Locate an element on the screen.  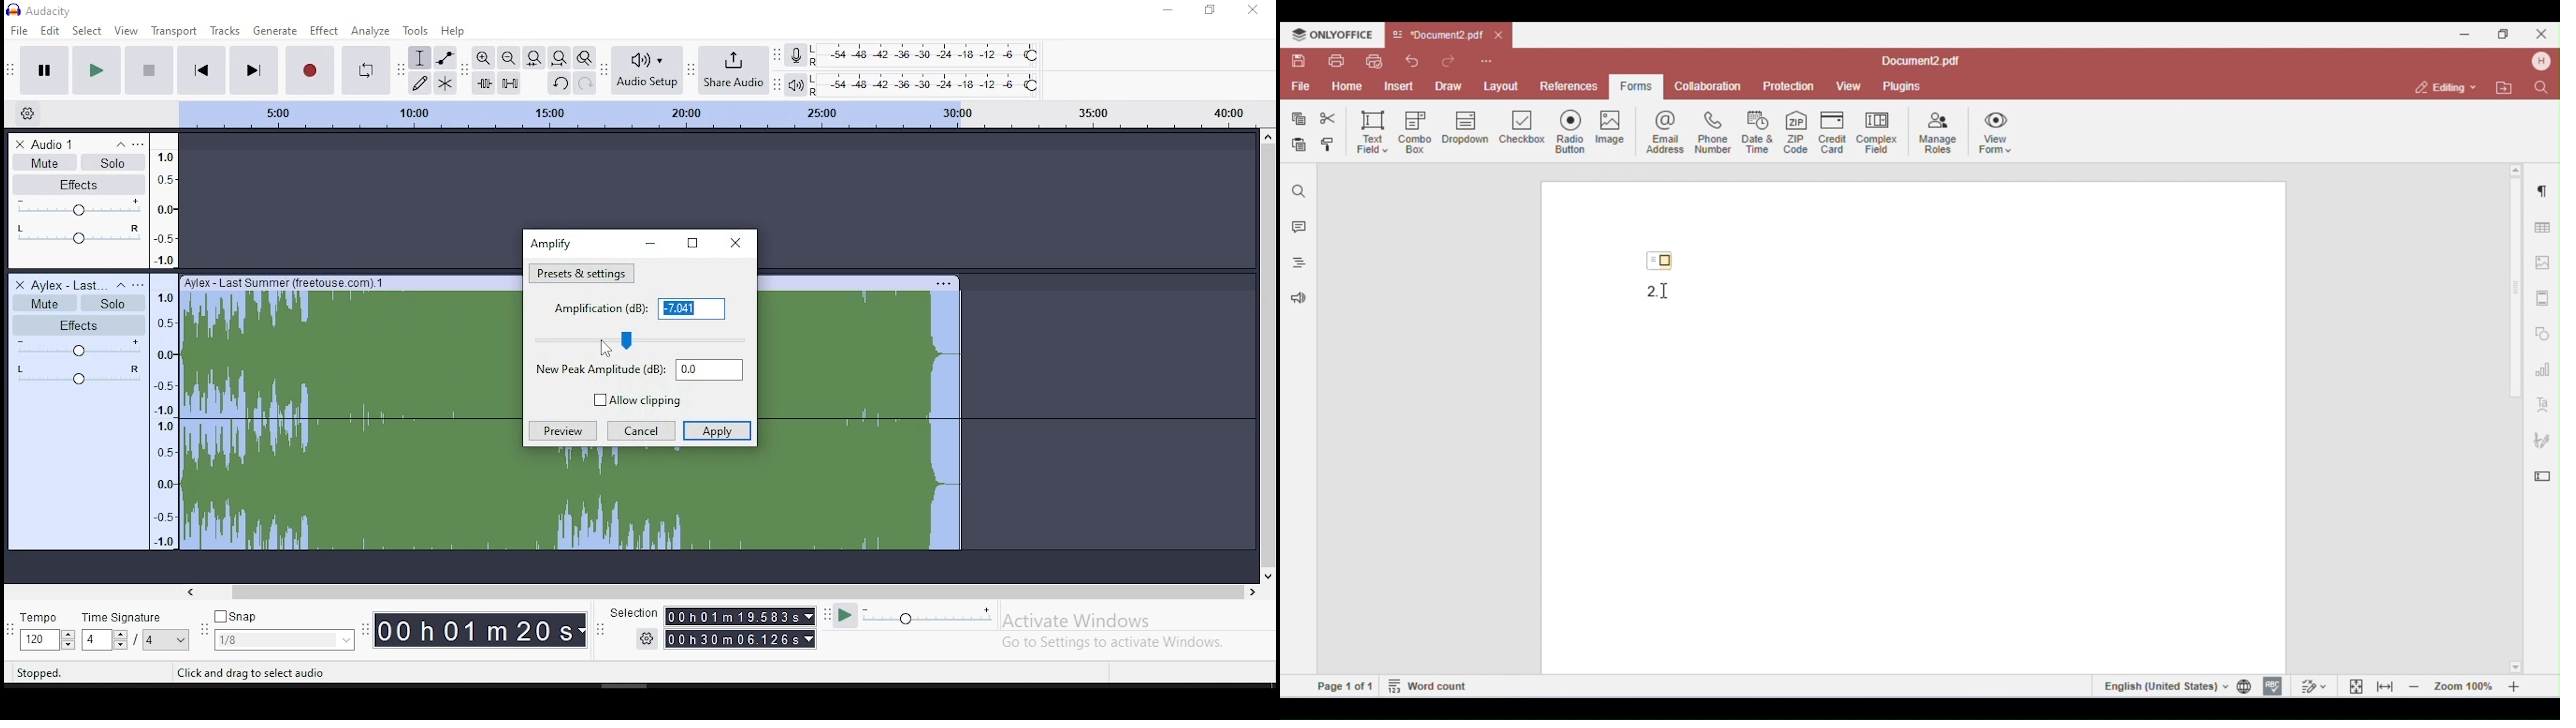
time is located at coordinates (482, 632).